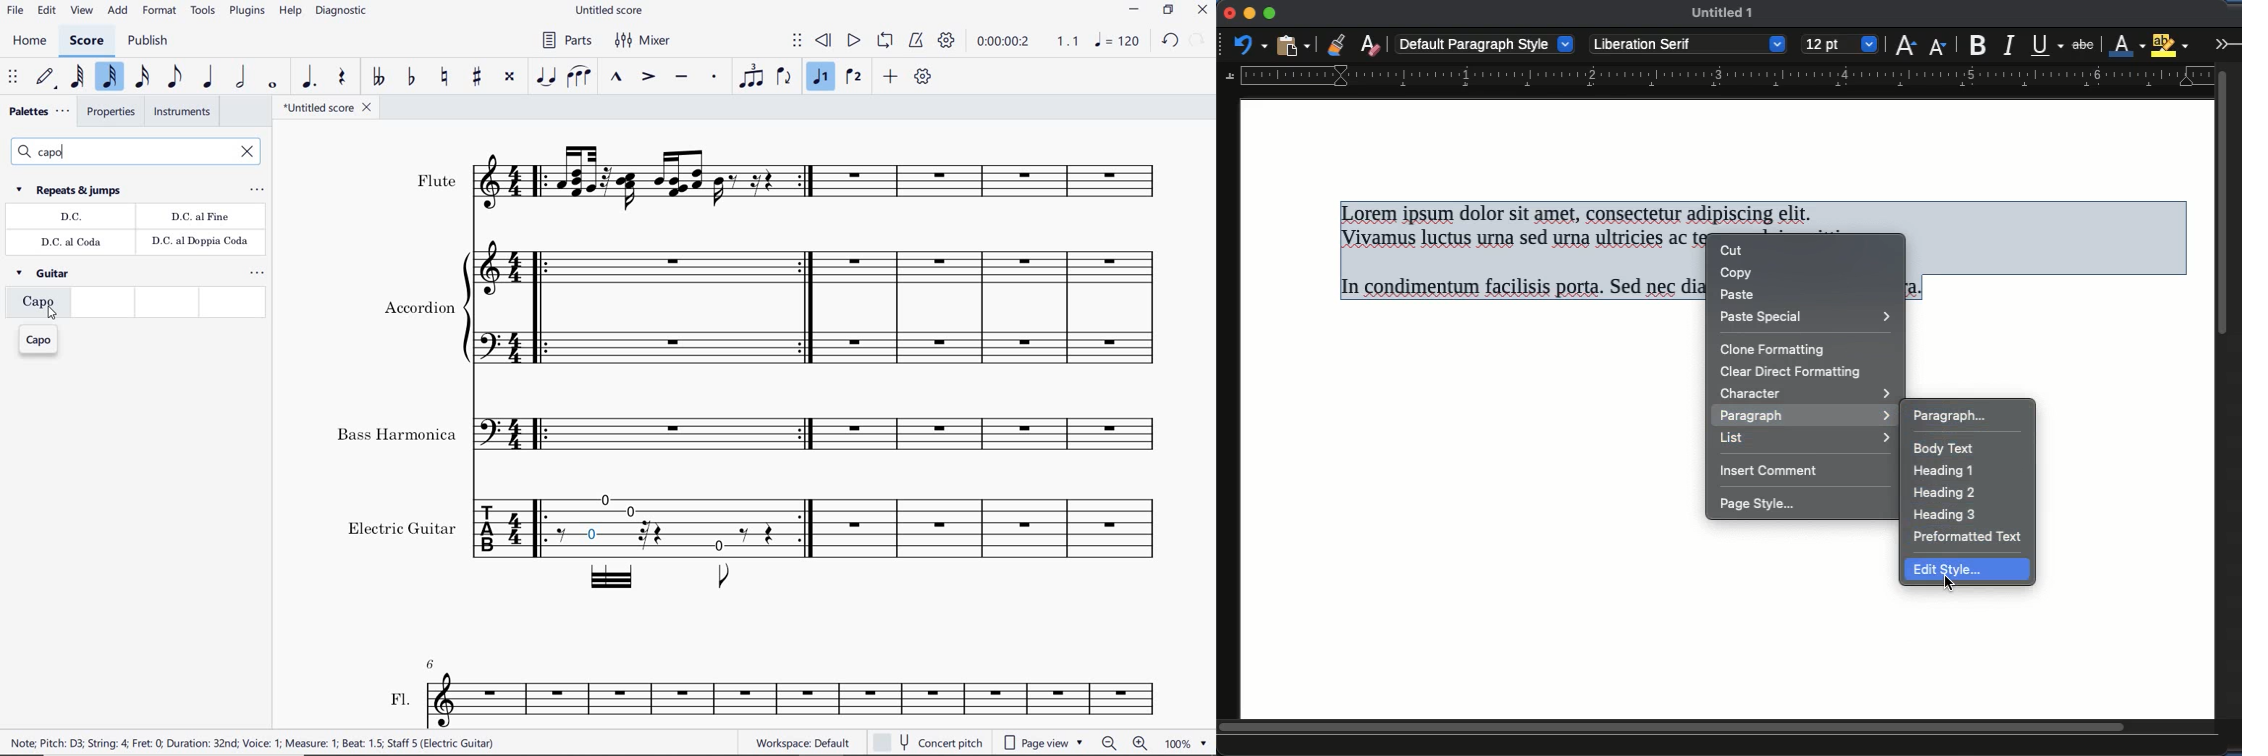 The height and width of the screenshot is (756, 2268). What do you see at coordinates (16, 12) in the screenshot?
I see `file` at bounding box center [16, 12].